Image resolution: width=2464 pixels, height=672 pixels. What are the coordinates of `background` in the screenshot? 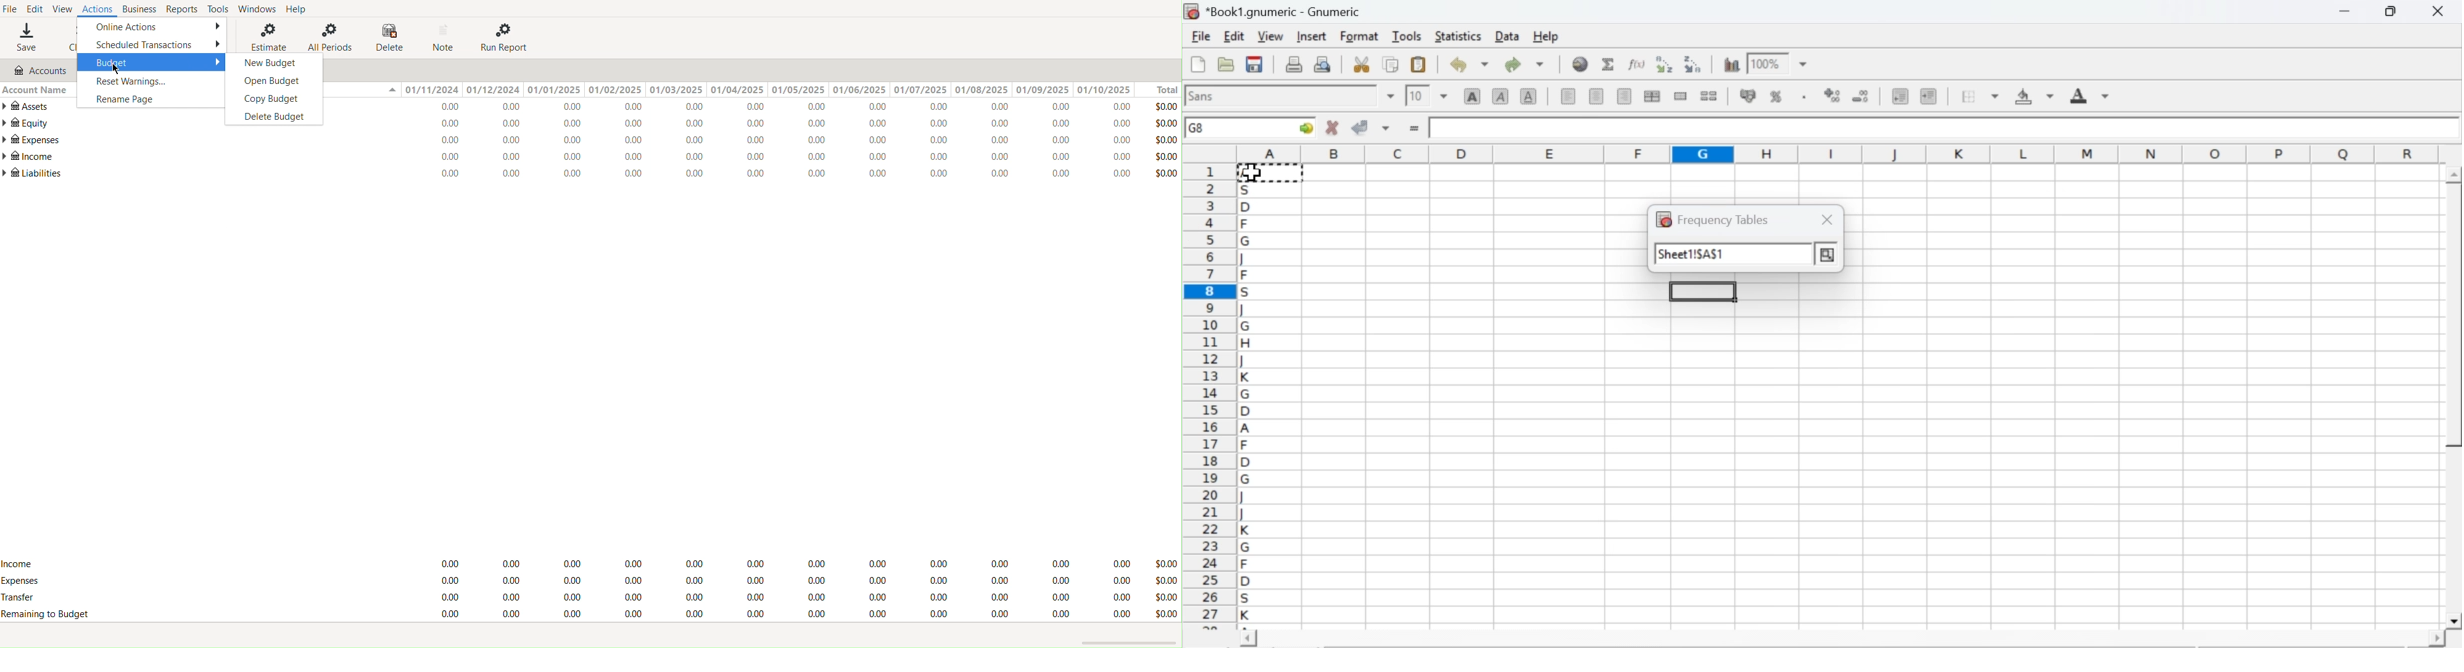 It's located at (2036, 96).